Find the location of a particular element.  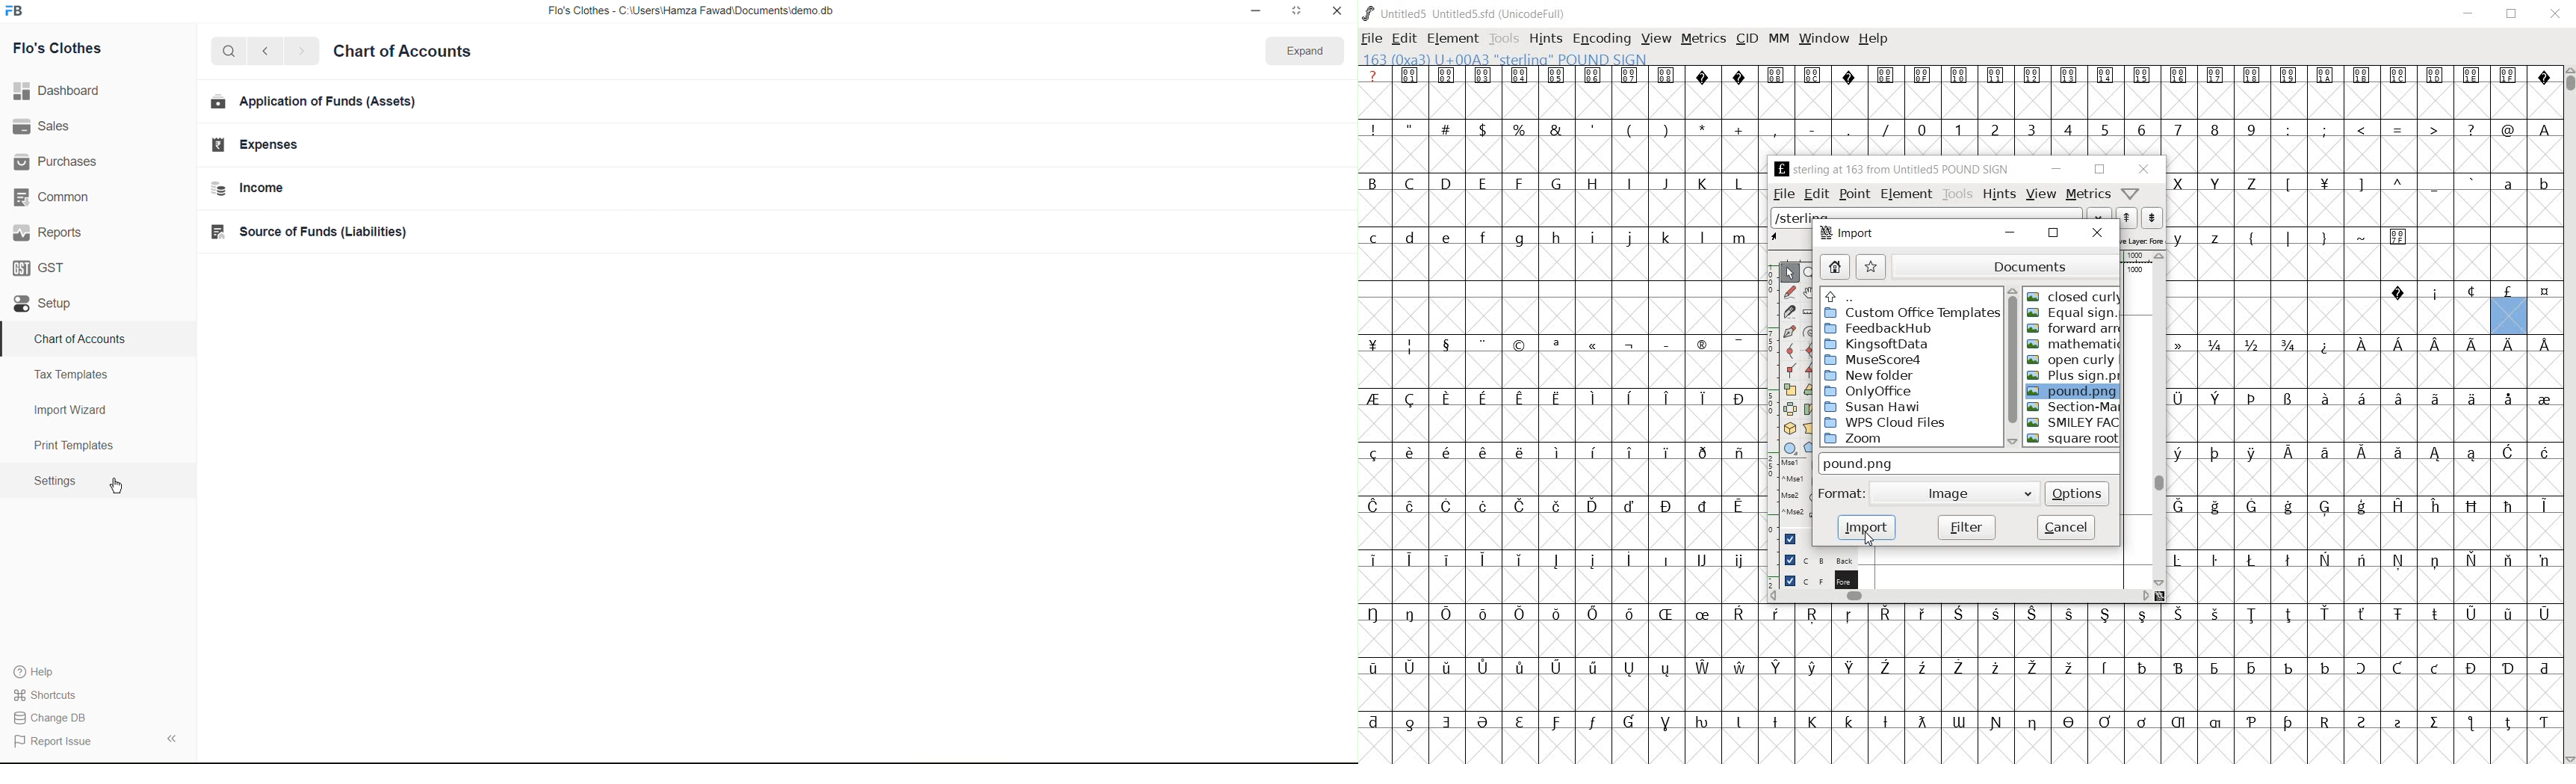

Symbol is located at coordinates (2215, 560).